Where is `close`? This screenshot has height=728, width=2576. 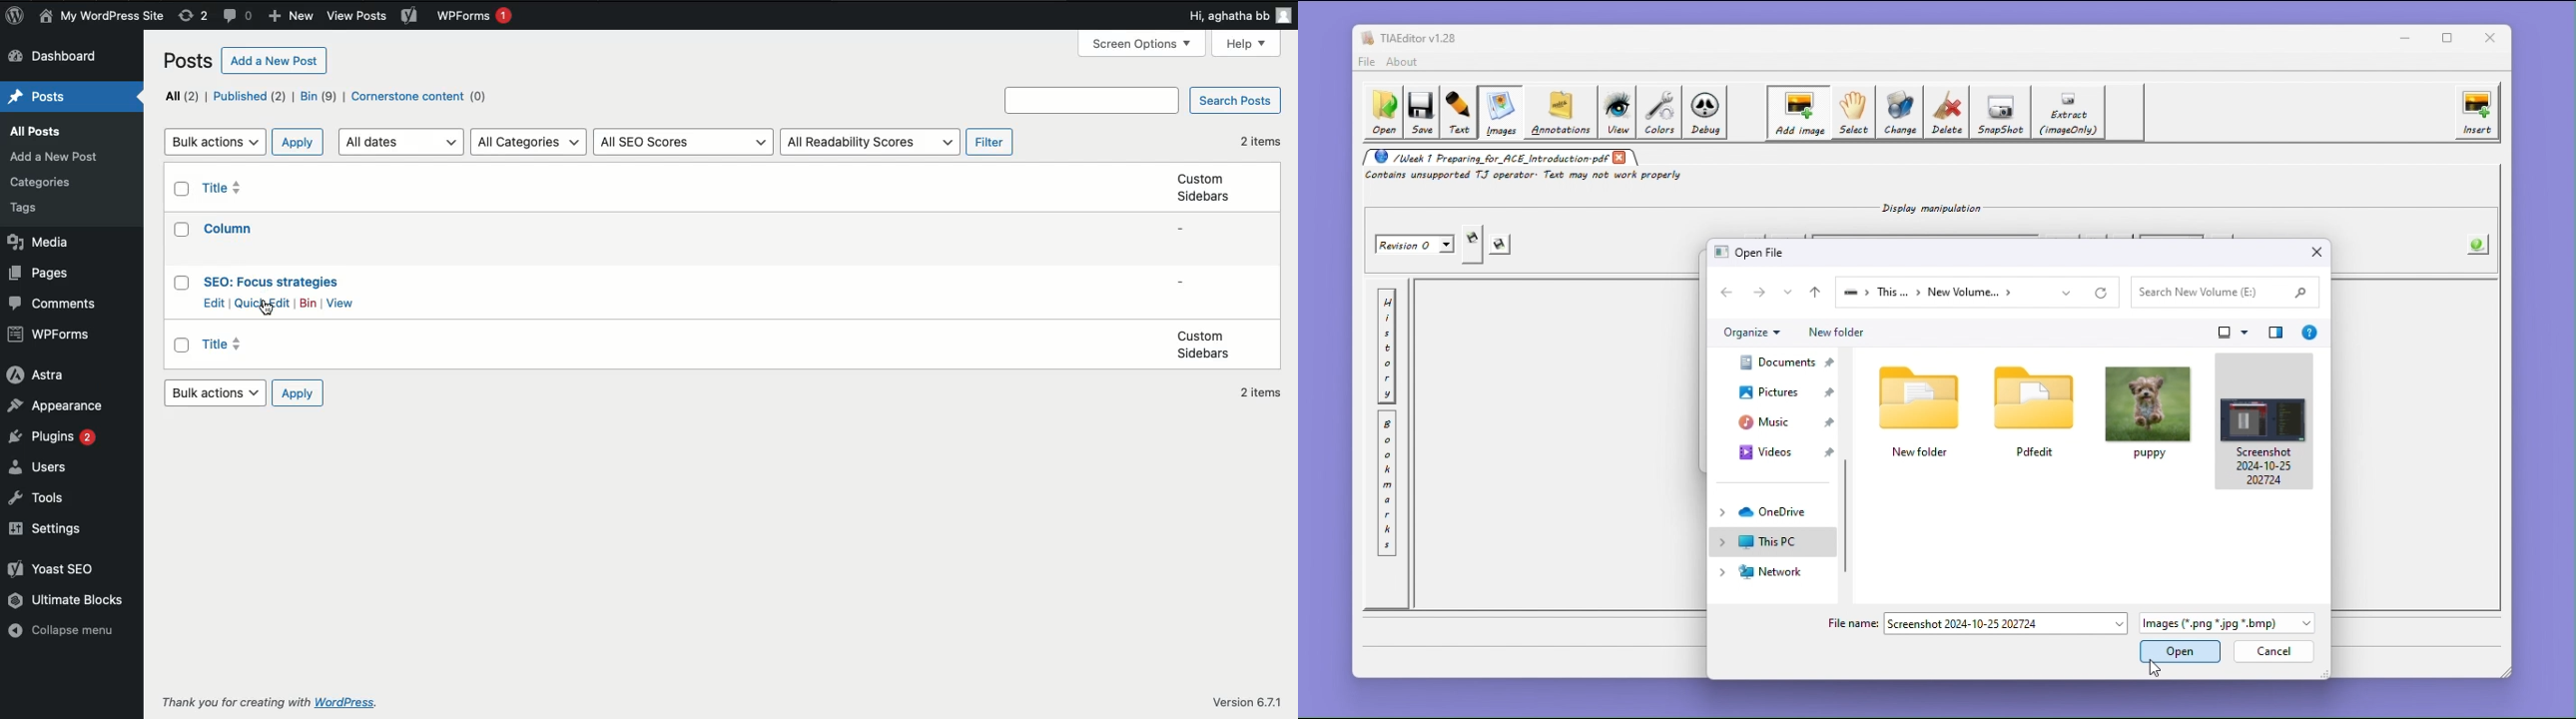
close is located at coordinates (2494, 38).